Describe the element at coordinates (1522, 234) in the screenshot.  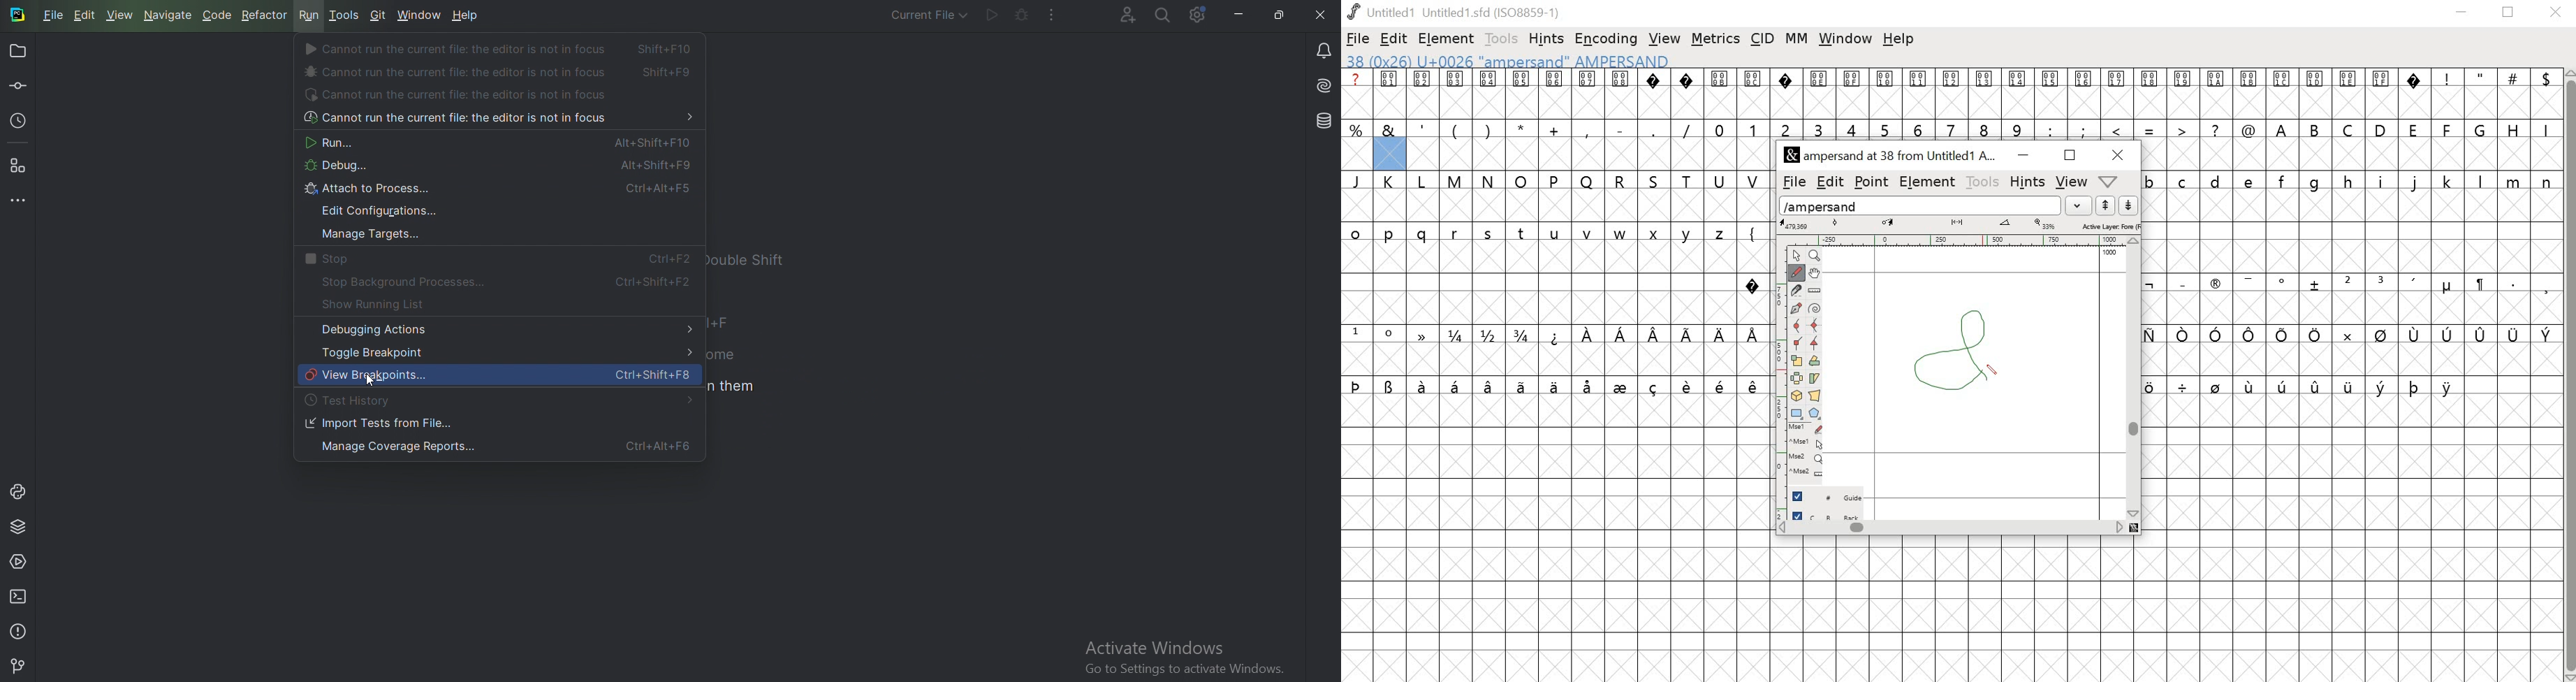
I see `t` at that location.